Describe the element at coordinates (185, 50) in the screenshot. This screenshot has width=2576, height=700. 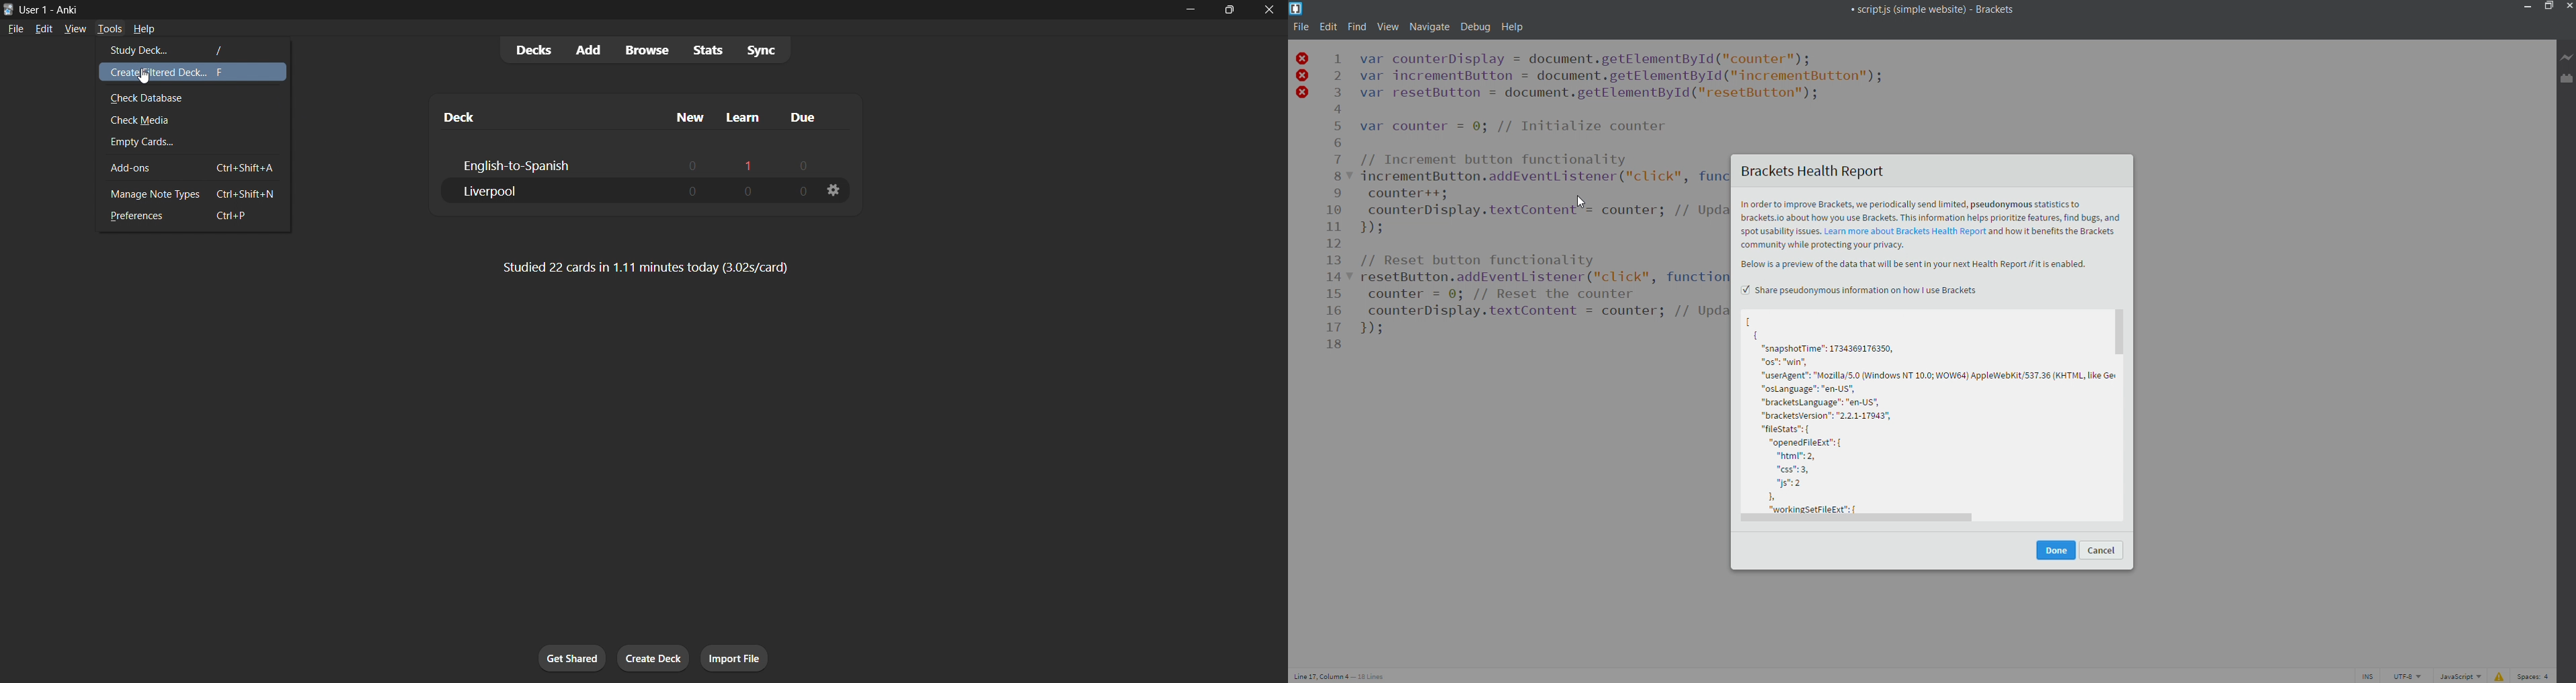
I see `study deck` at that location.